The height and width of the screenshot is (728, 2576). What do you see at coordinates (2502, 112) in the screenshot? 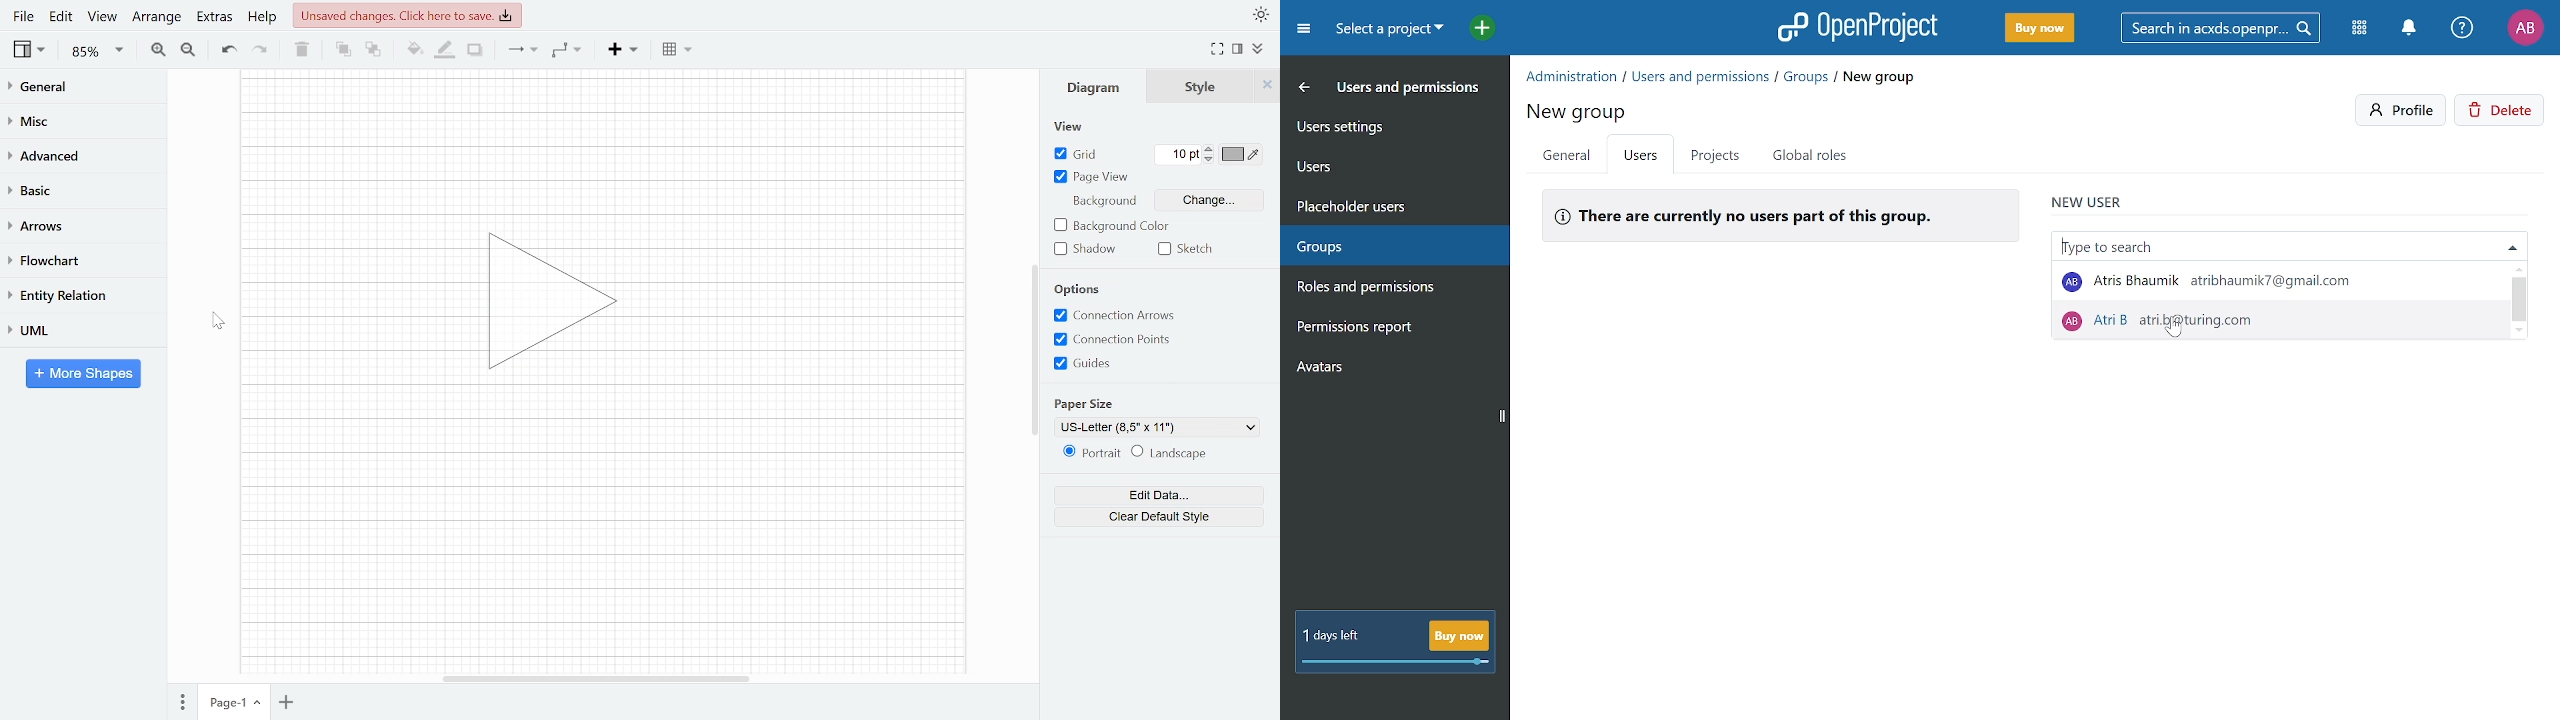
I see `Delete` at bounding box center [2502, 112].